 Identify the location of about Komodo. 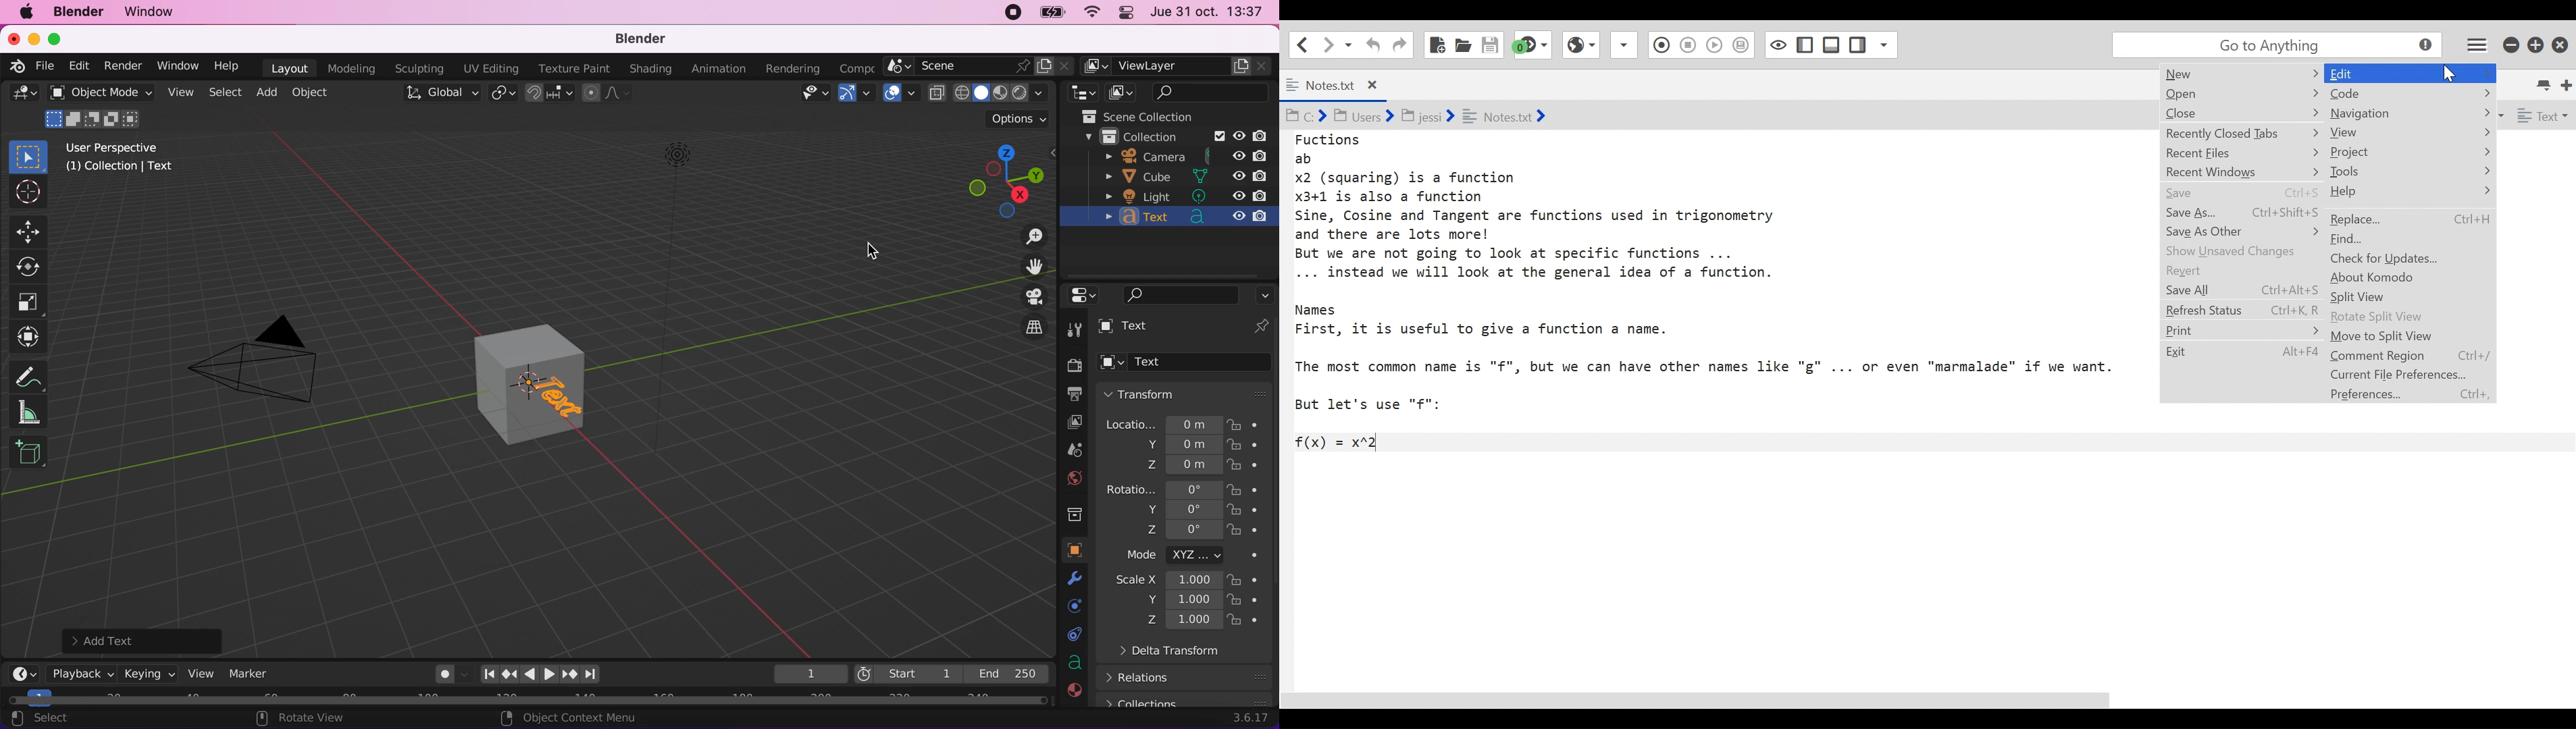
(2388, 277).